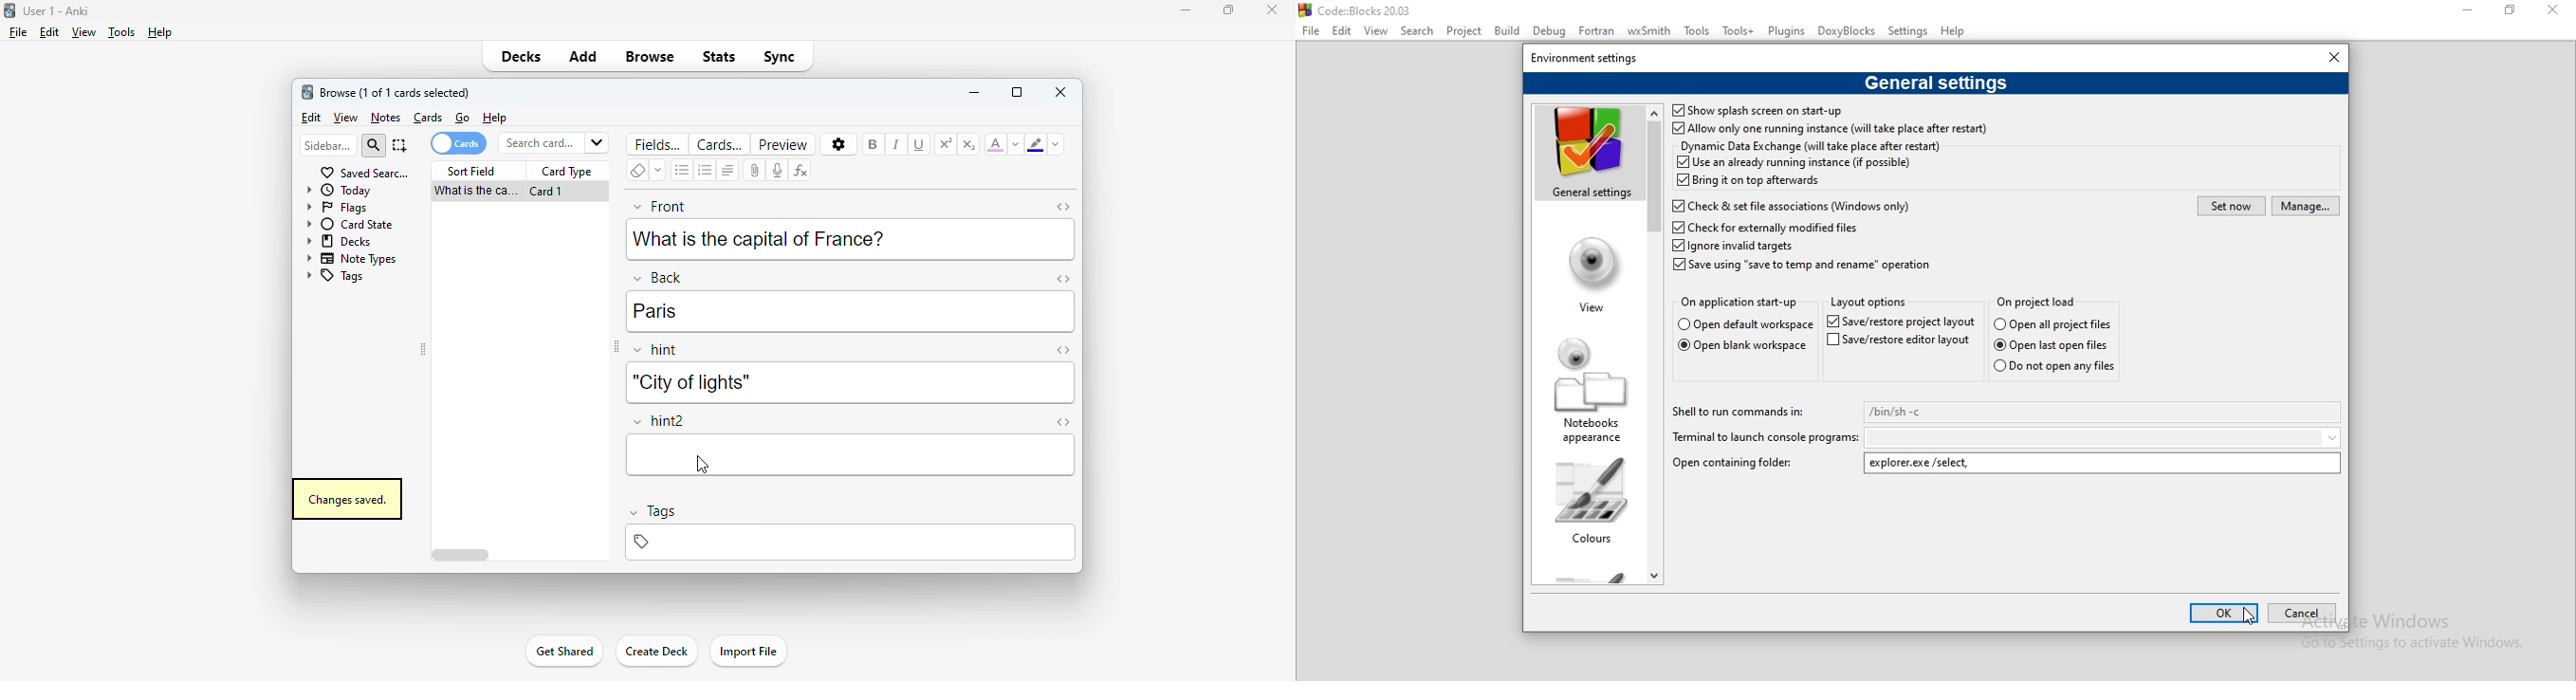  I want to click on toggle HTML editor, so click(1063, 278).